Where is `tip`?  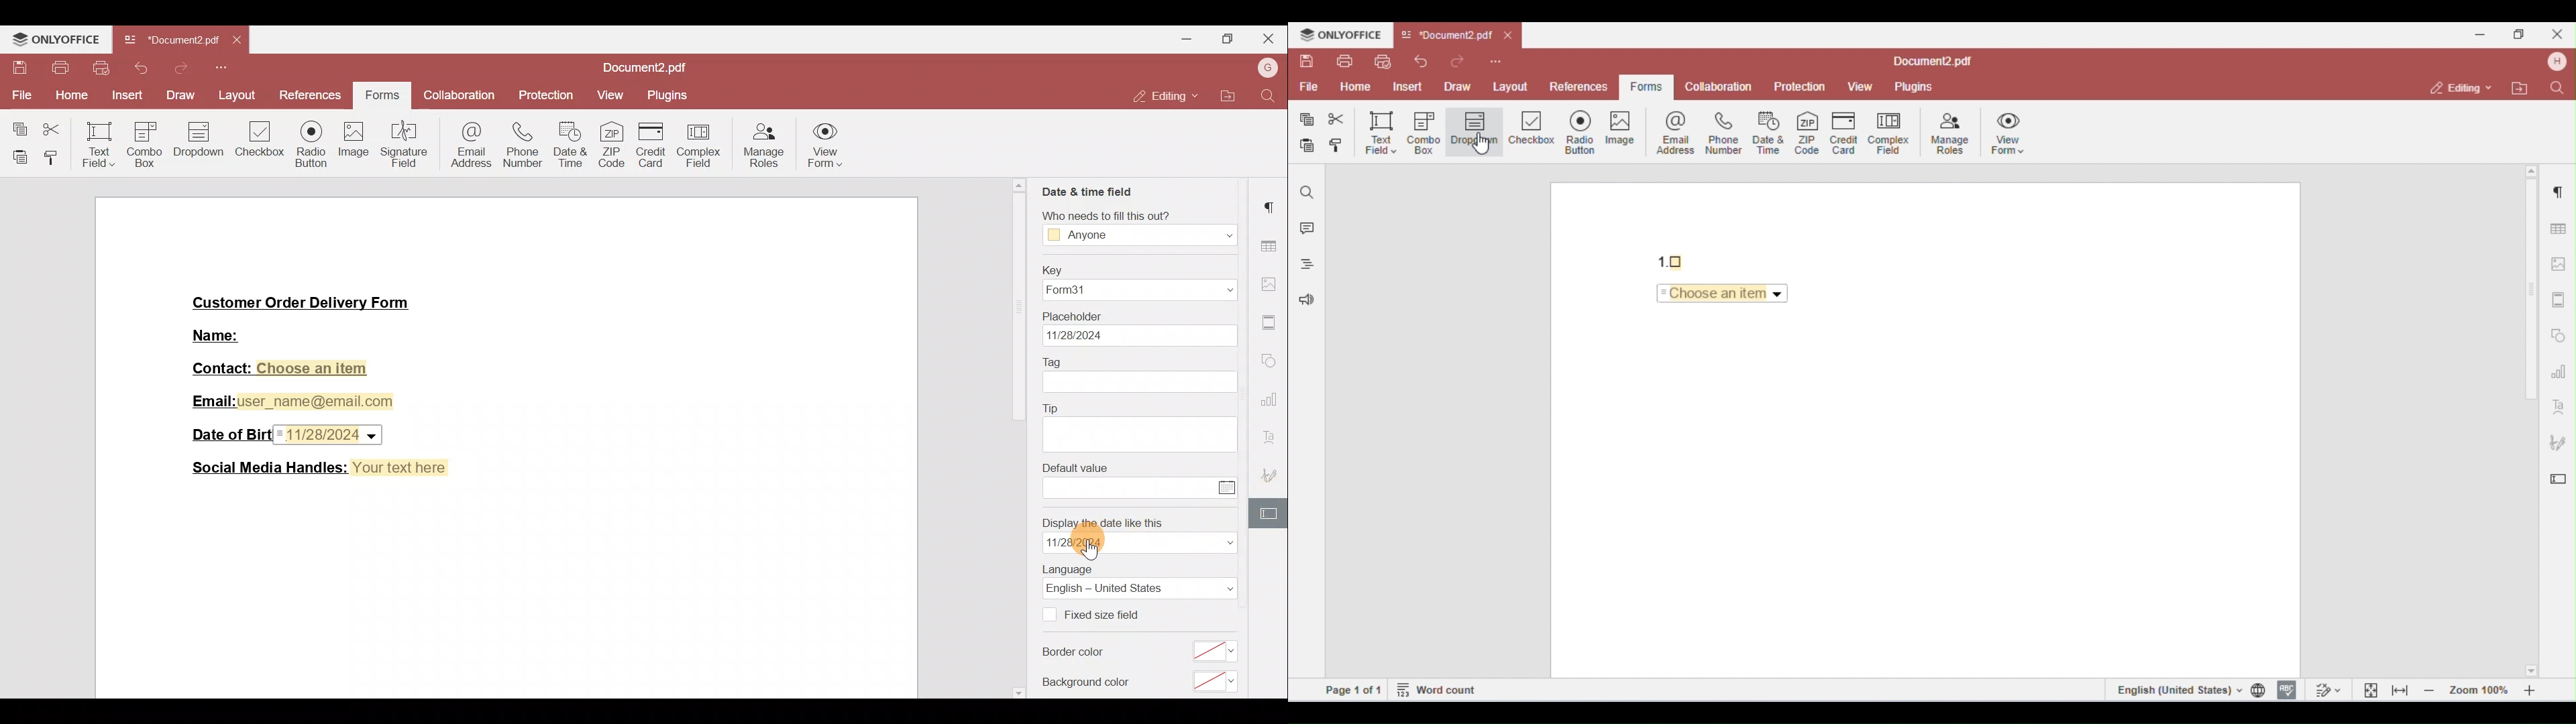
tip is located at coordinates (1141, 436).